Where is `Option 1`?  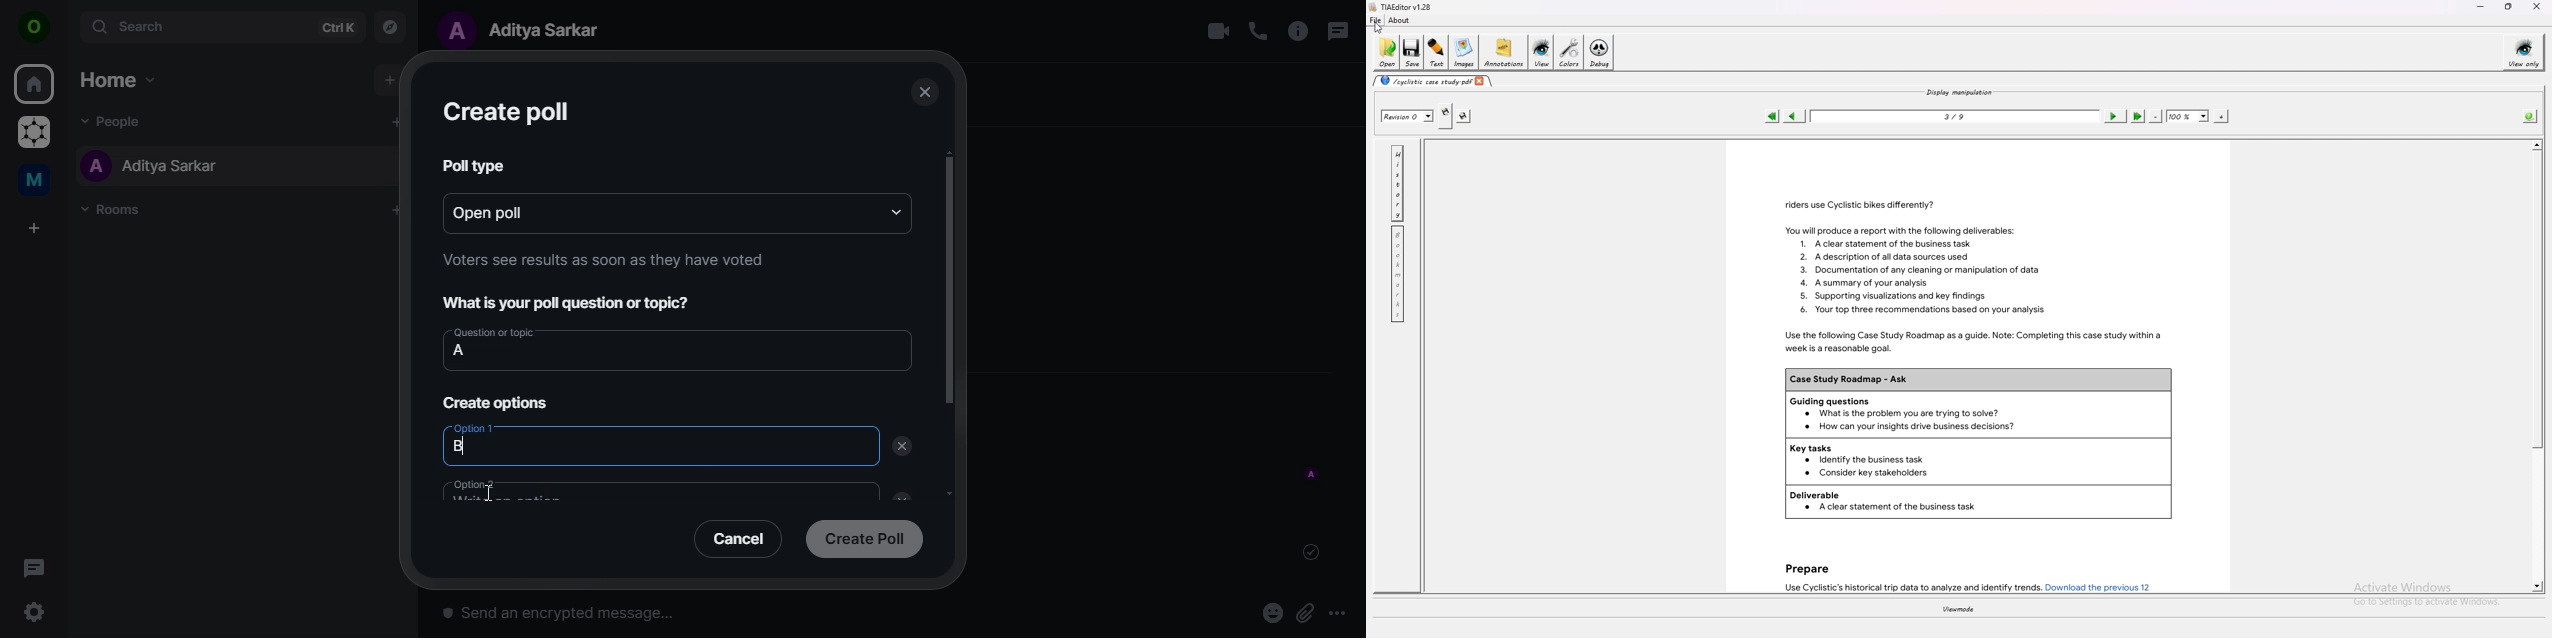
Option 1 is located at coordinates (477, 427).